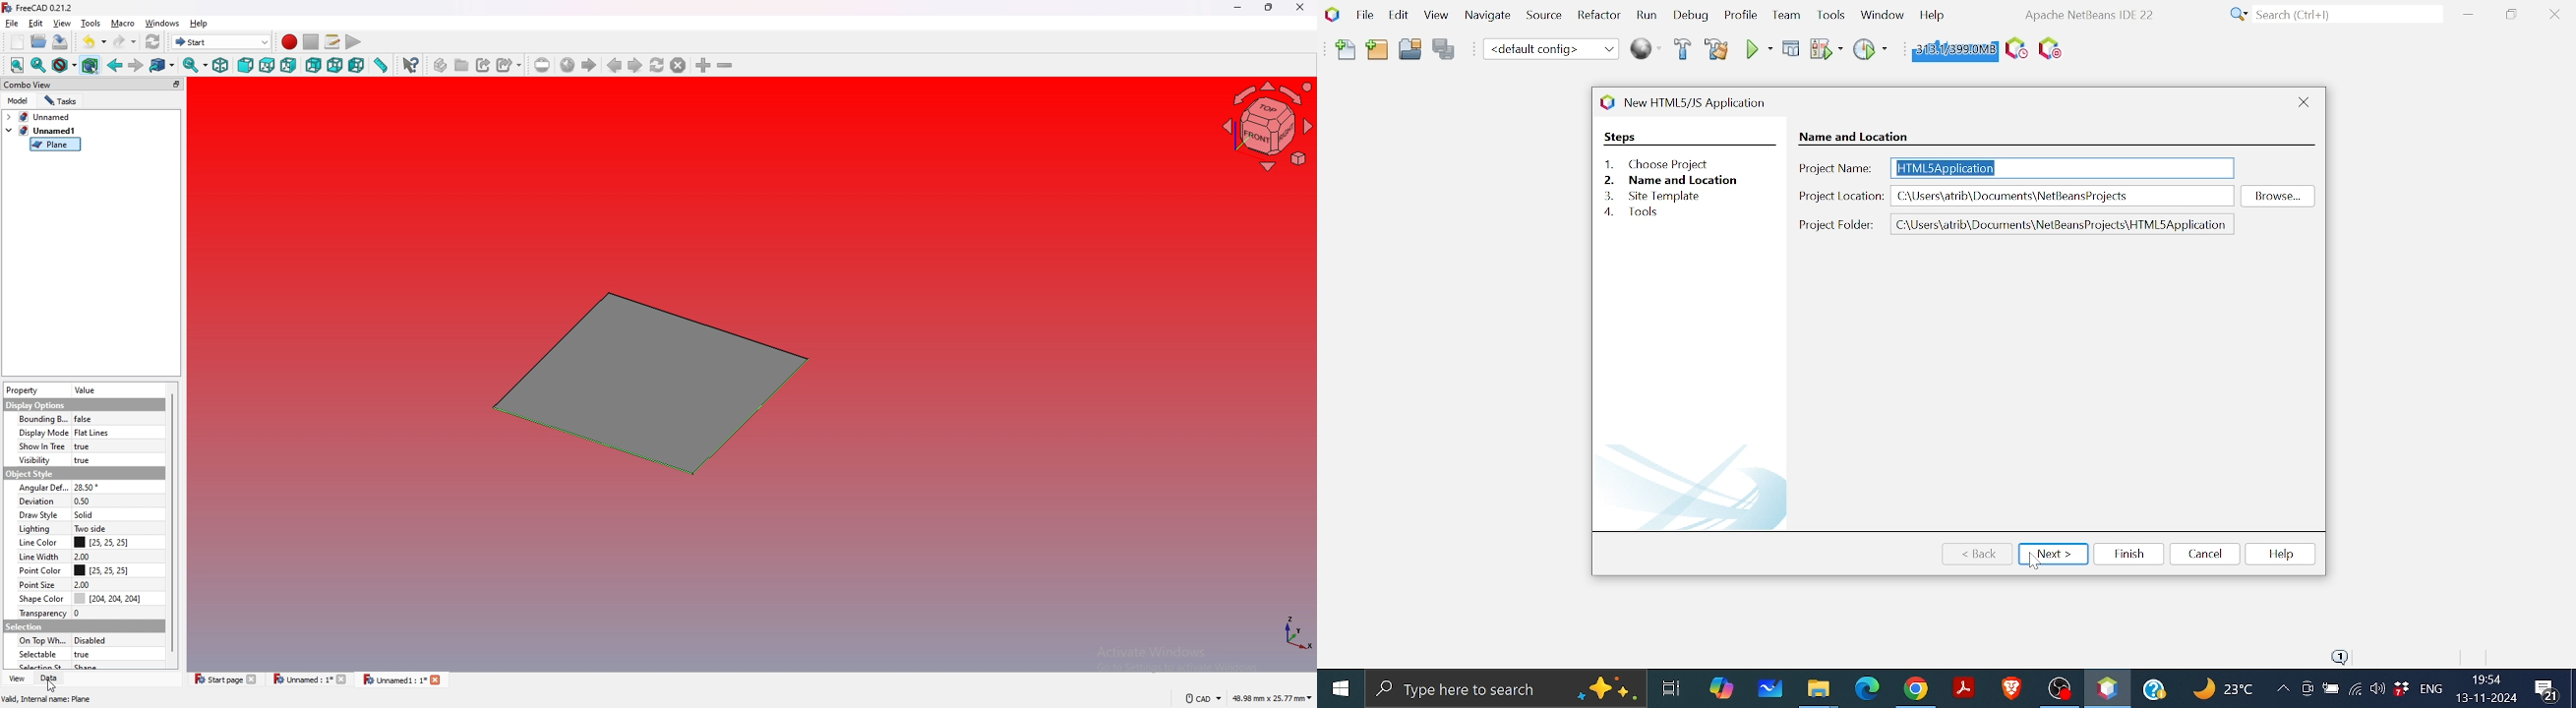 The height and width of the screenshot is (728, 2576). I want to click on fit selected, so click(38, 65).